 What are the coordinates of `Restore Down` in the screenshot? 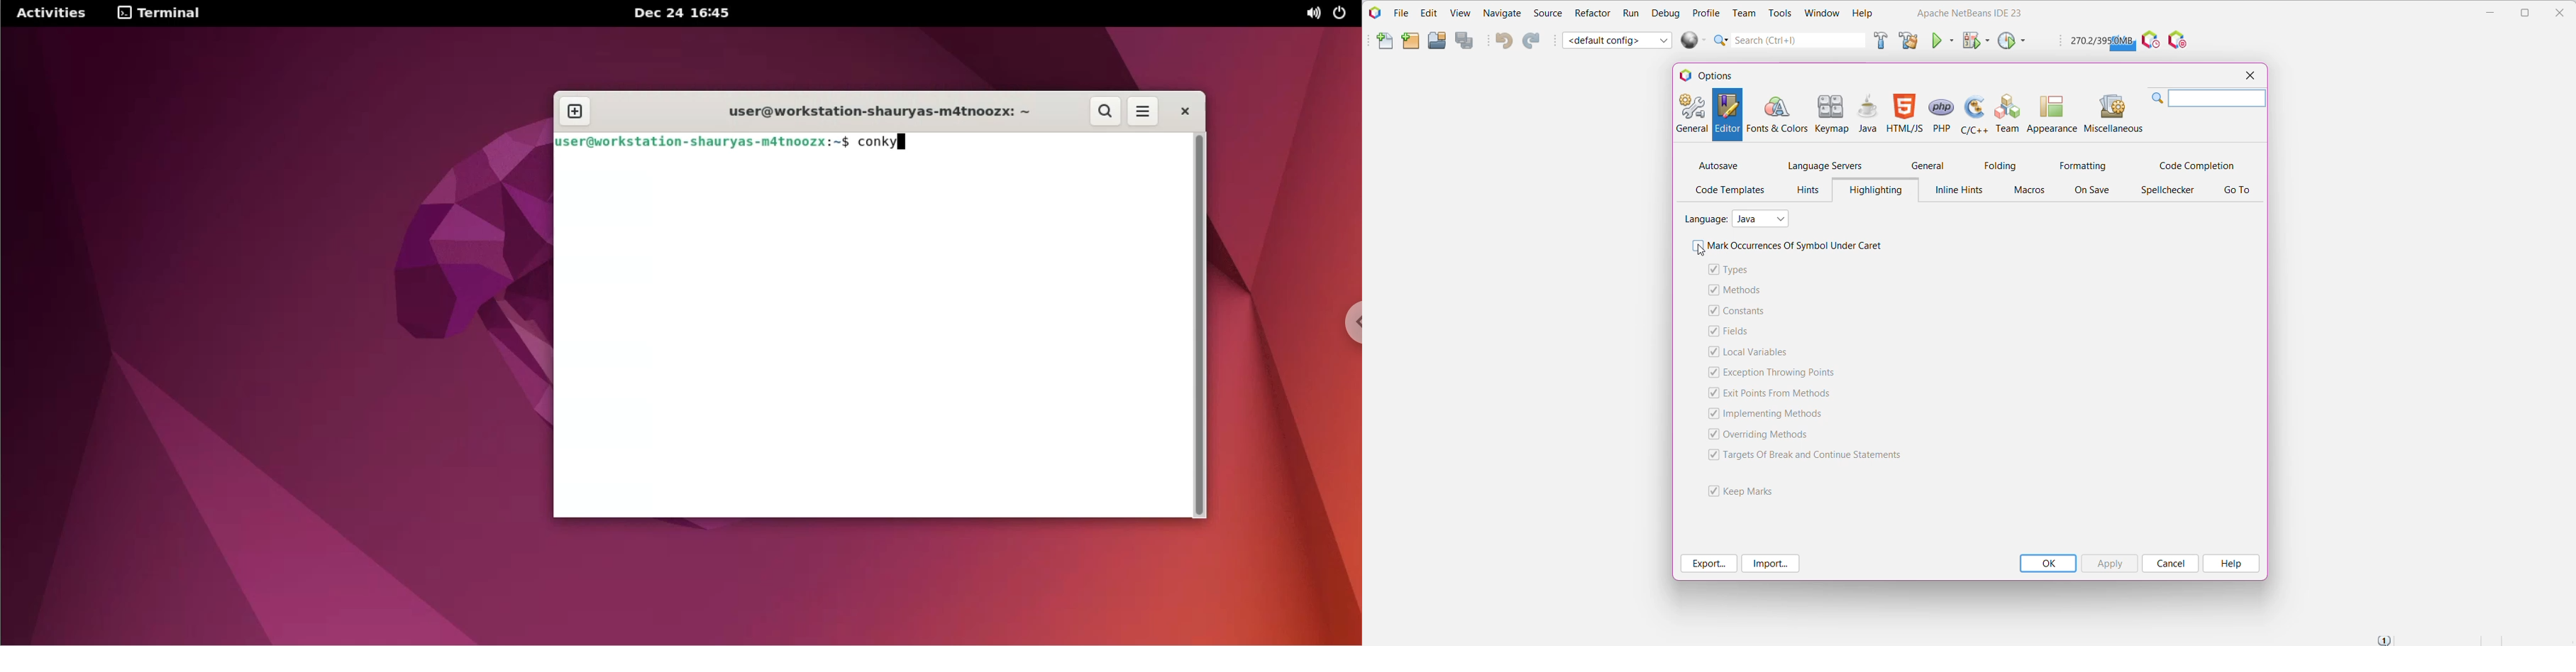 It's located at (2525, 13).